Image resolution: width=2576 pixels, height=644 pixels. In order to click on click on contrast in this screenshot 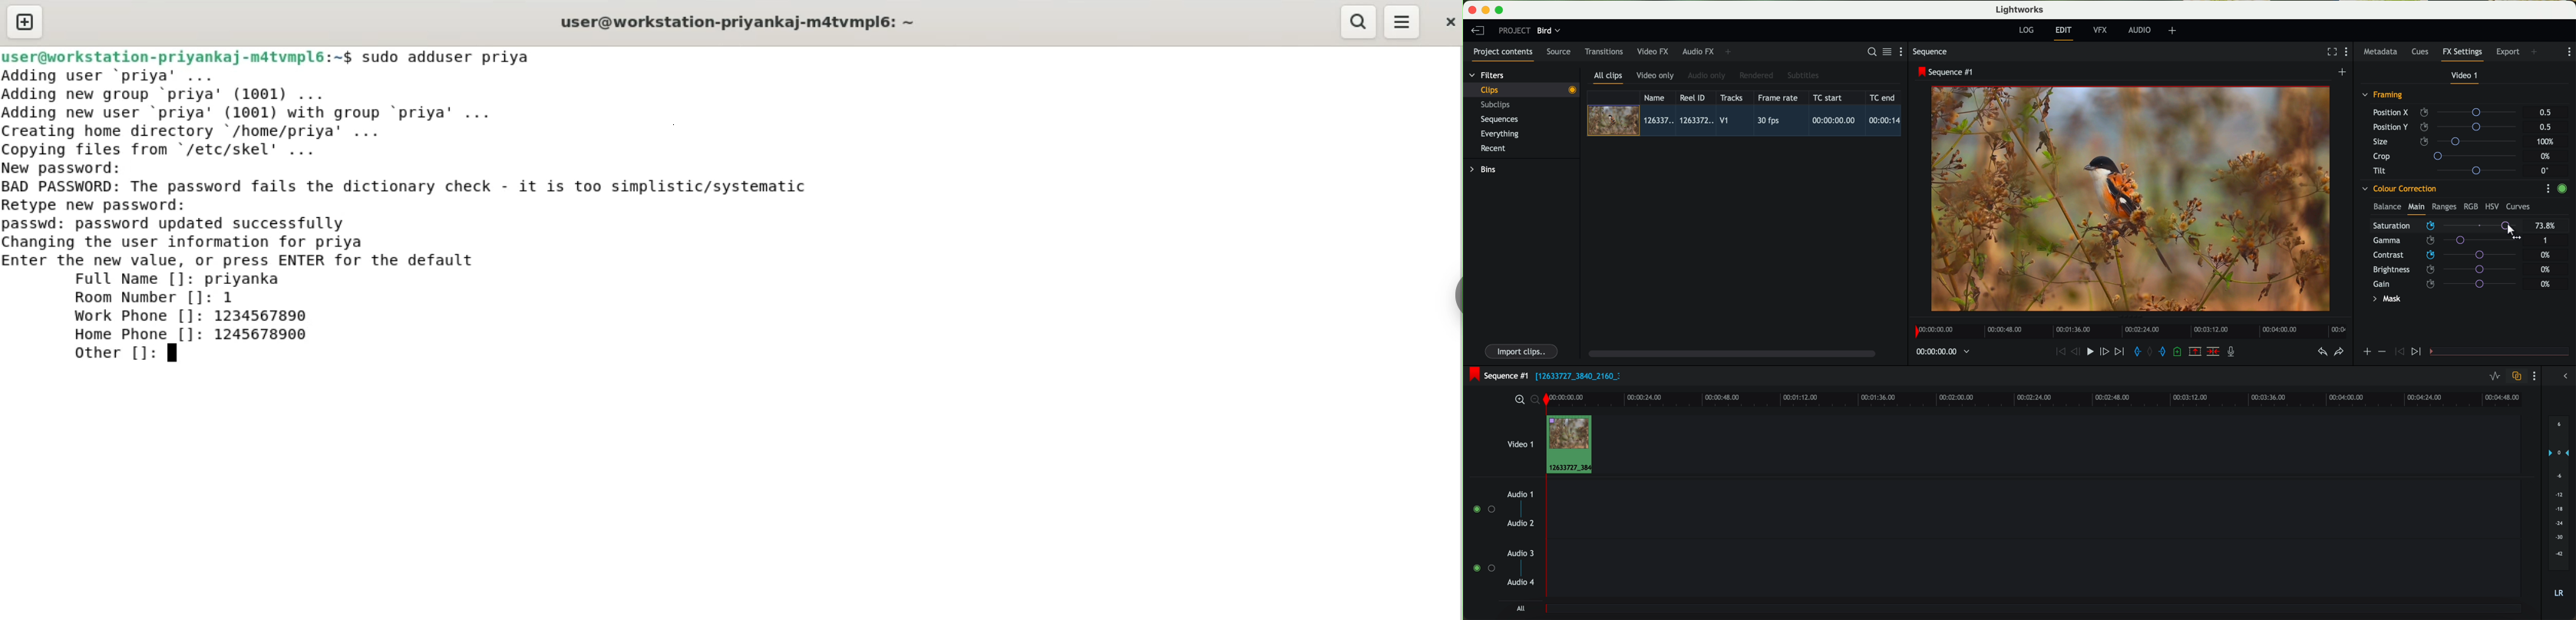, I will do `click(2445, 256)`.